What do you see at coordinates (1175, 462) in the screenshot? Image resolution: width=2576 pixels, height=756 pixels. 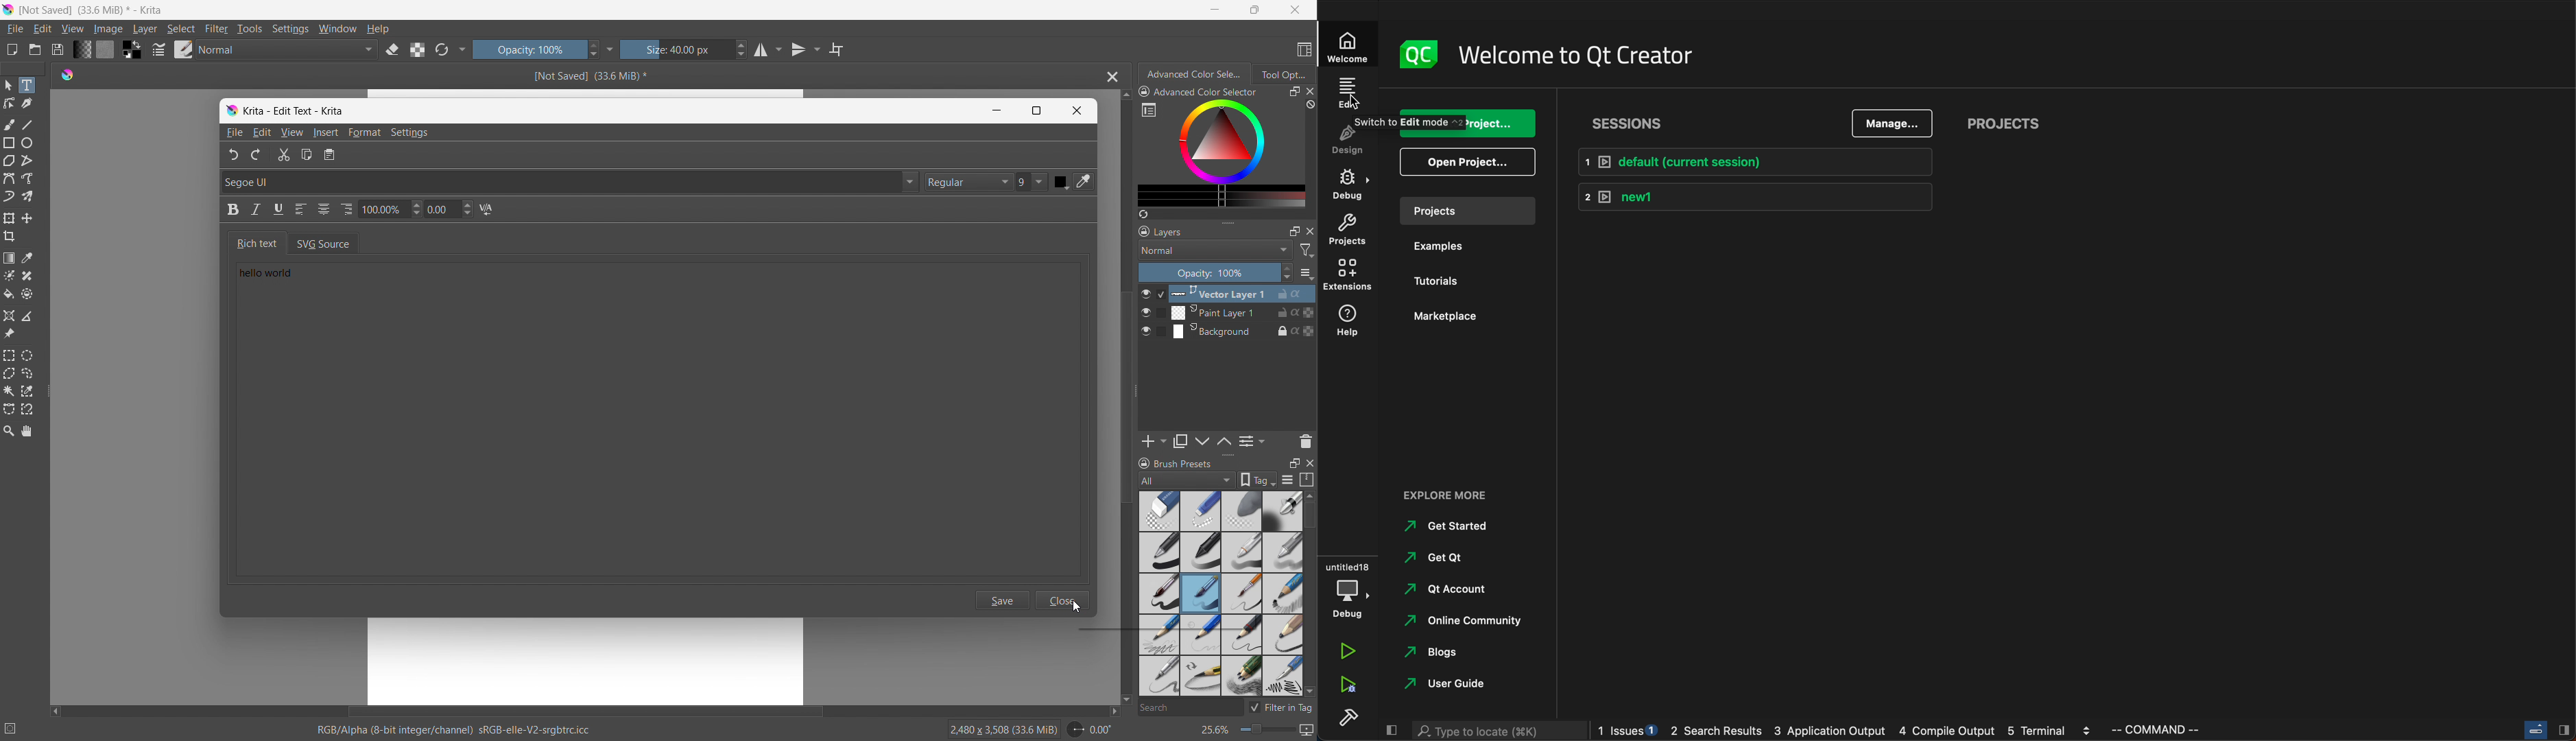 I see `brush presets` at bounding box center [1175, 462].